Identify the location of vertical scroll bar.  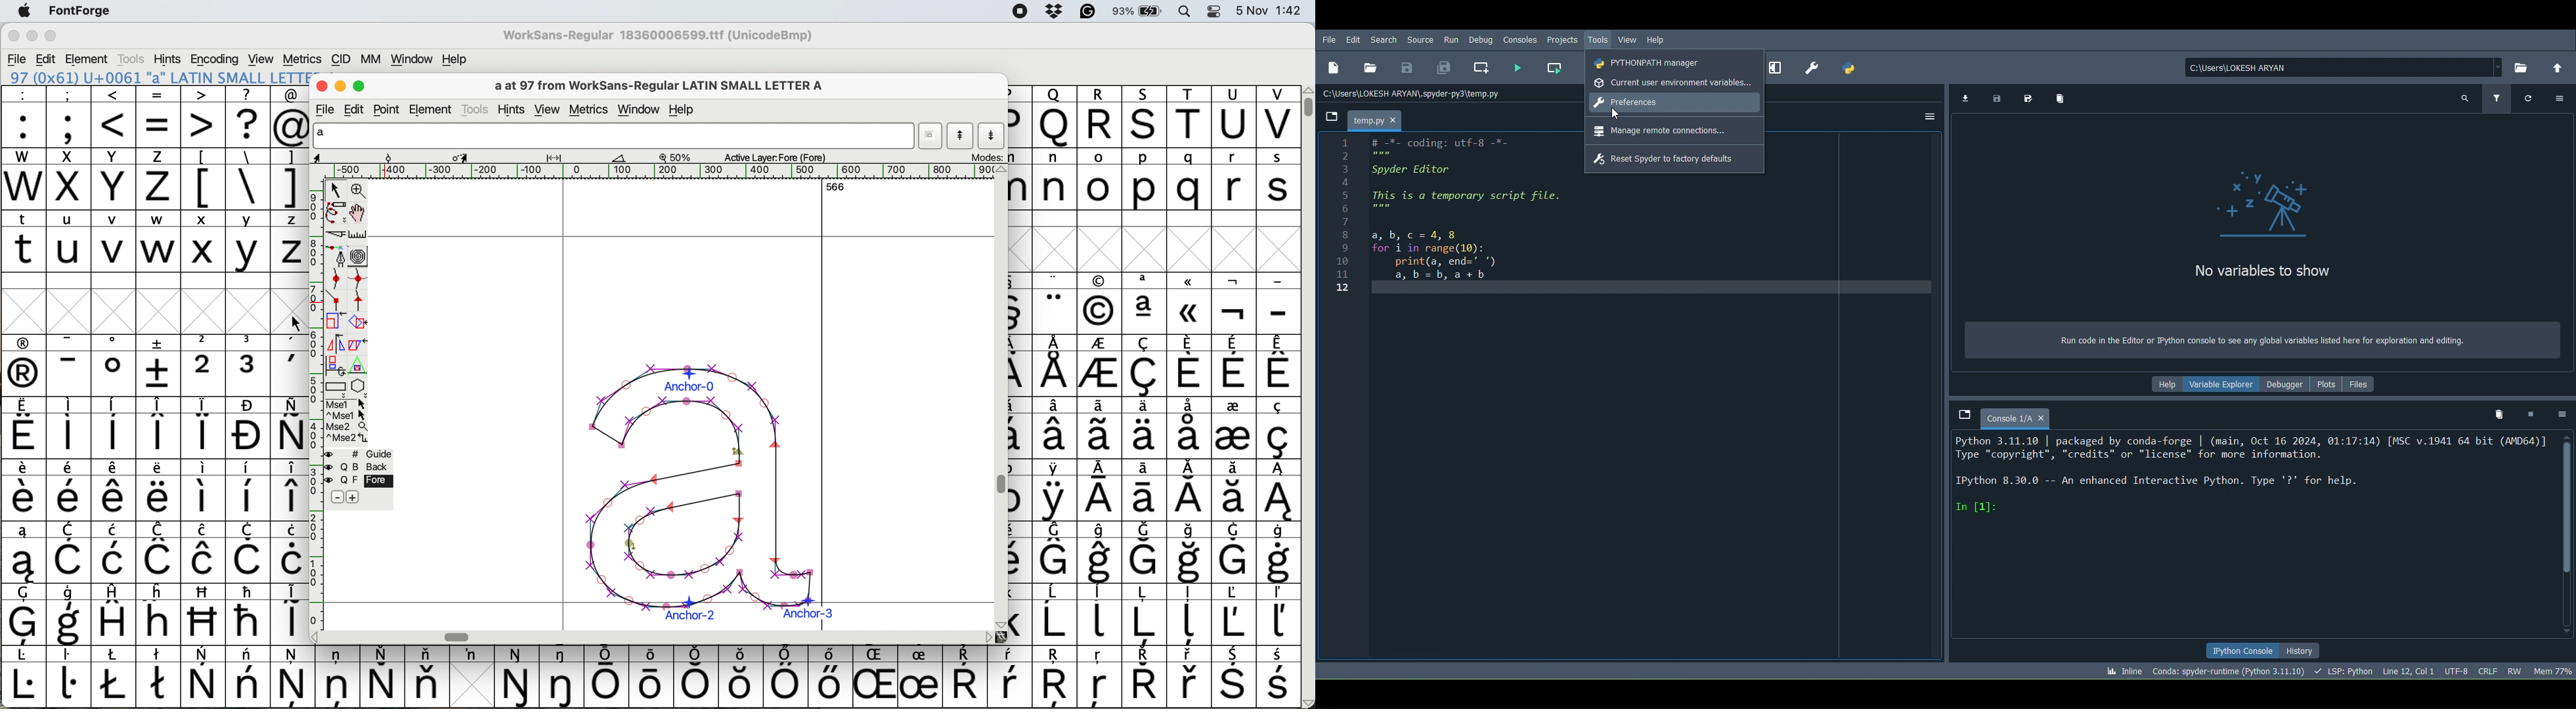
(1000, 485).